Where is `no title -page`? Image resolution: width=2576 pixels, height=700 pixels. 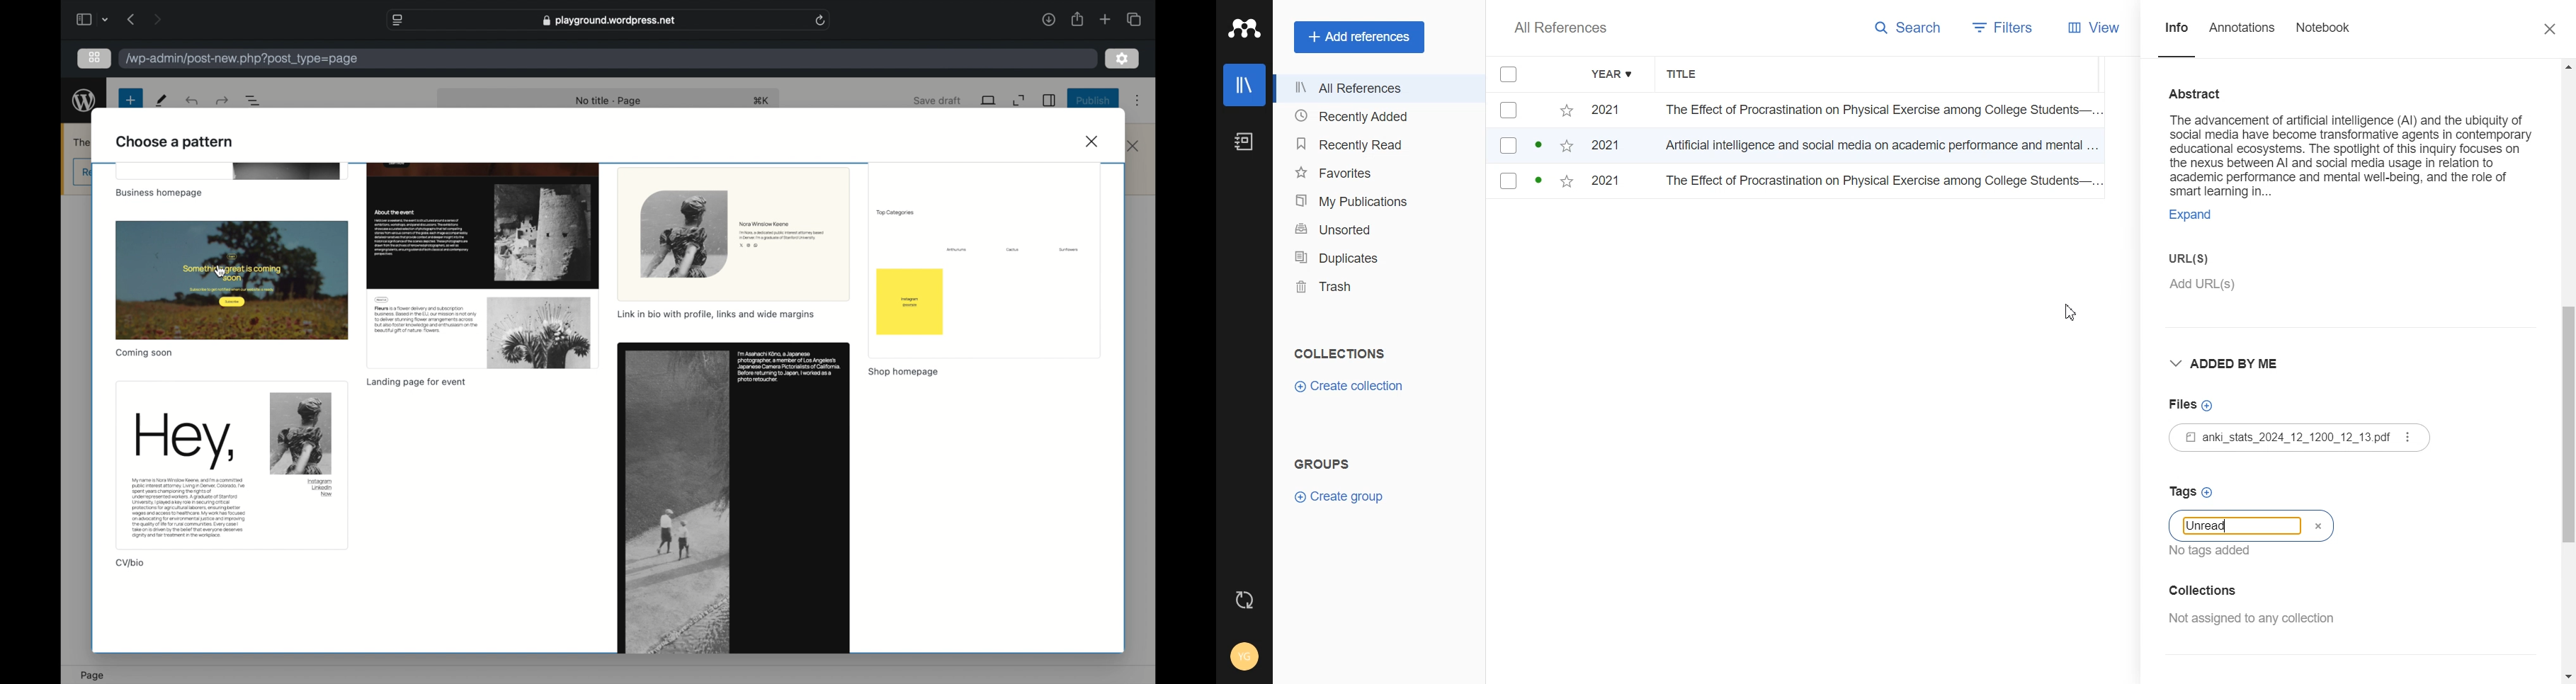
no title -page is located at coordinates (609, 102).